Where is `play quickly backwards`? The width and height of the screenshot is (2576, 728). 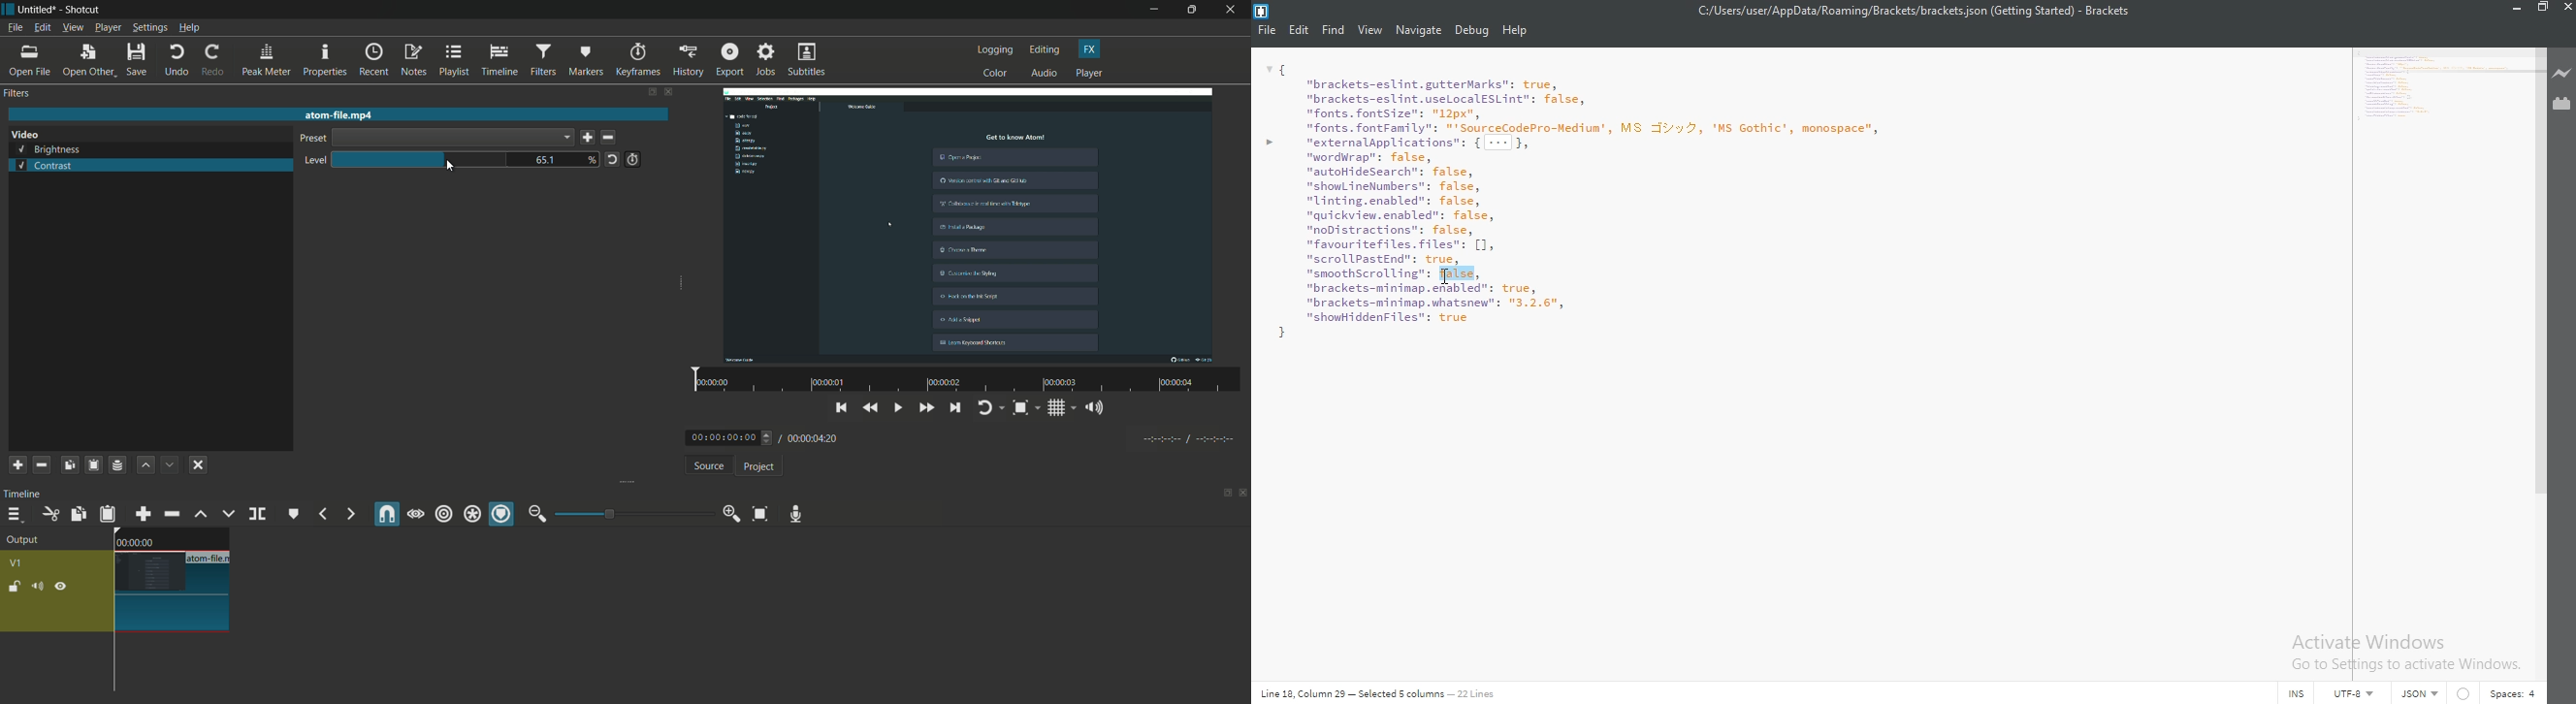
play quickly backwards is located at coordinates (872, 408).